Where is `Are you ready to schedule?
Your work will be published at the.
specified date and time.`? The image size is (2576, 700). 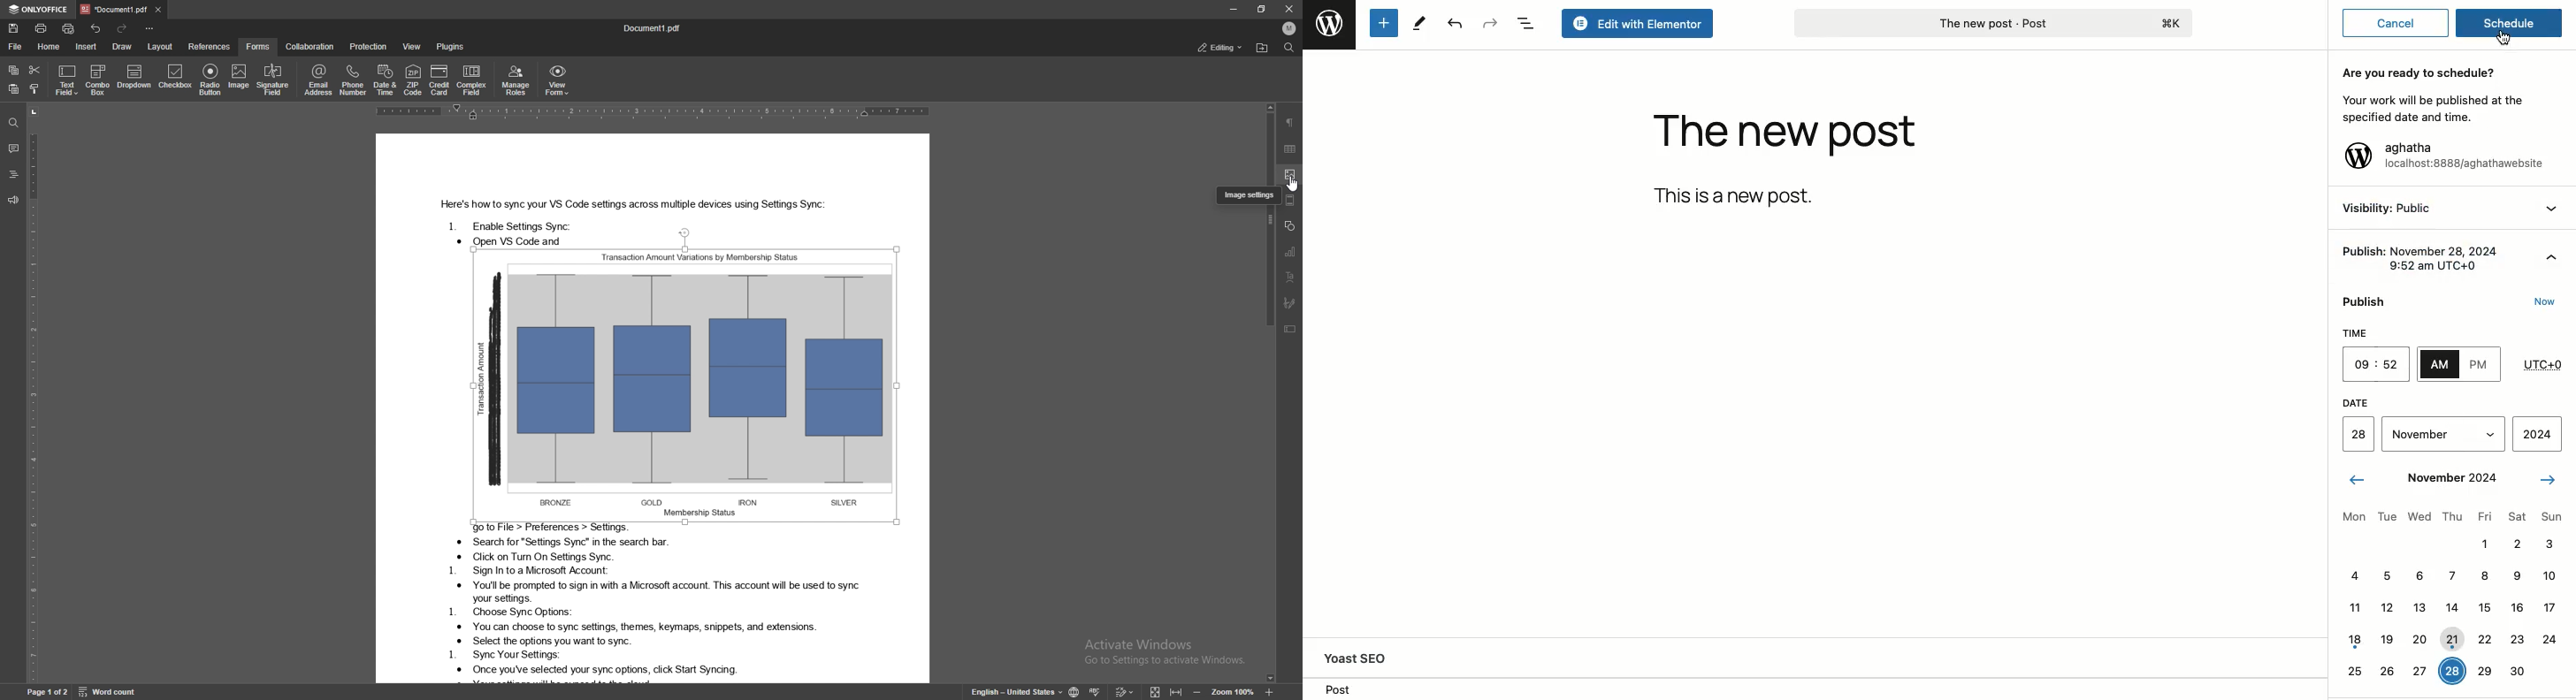
Are you ready to schedule?
Your work will be published at the.
specified date and time. is located at coordinates (2429, 94).